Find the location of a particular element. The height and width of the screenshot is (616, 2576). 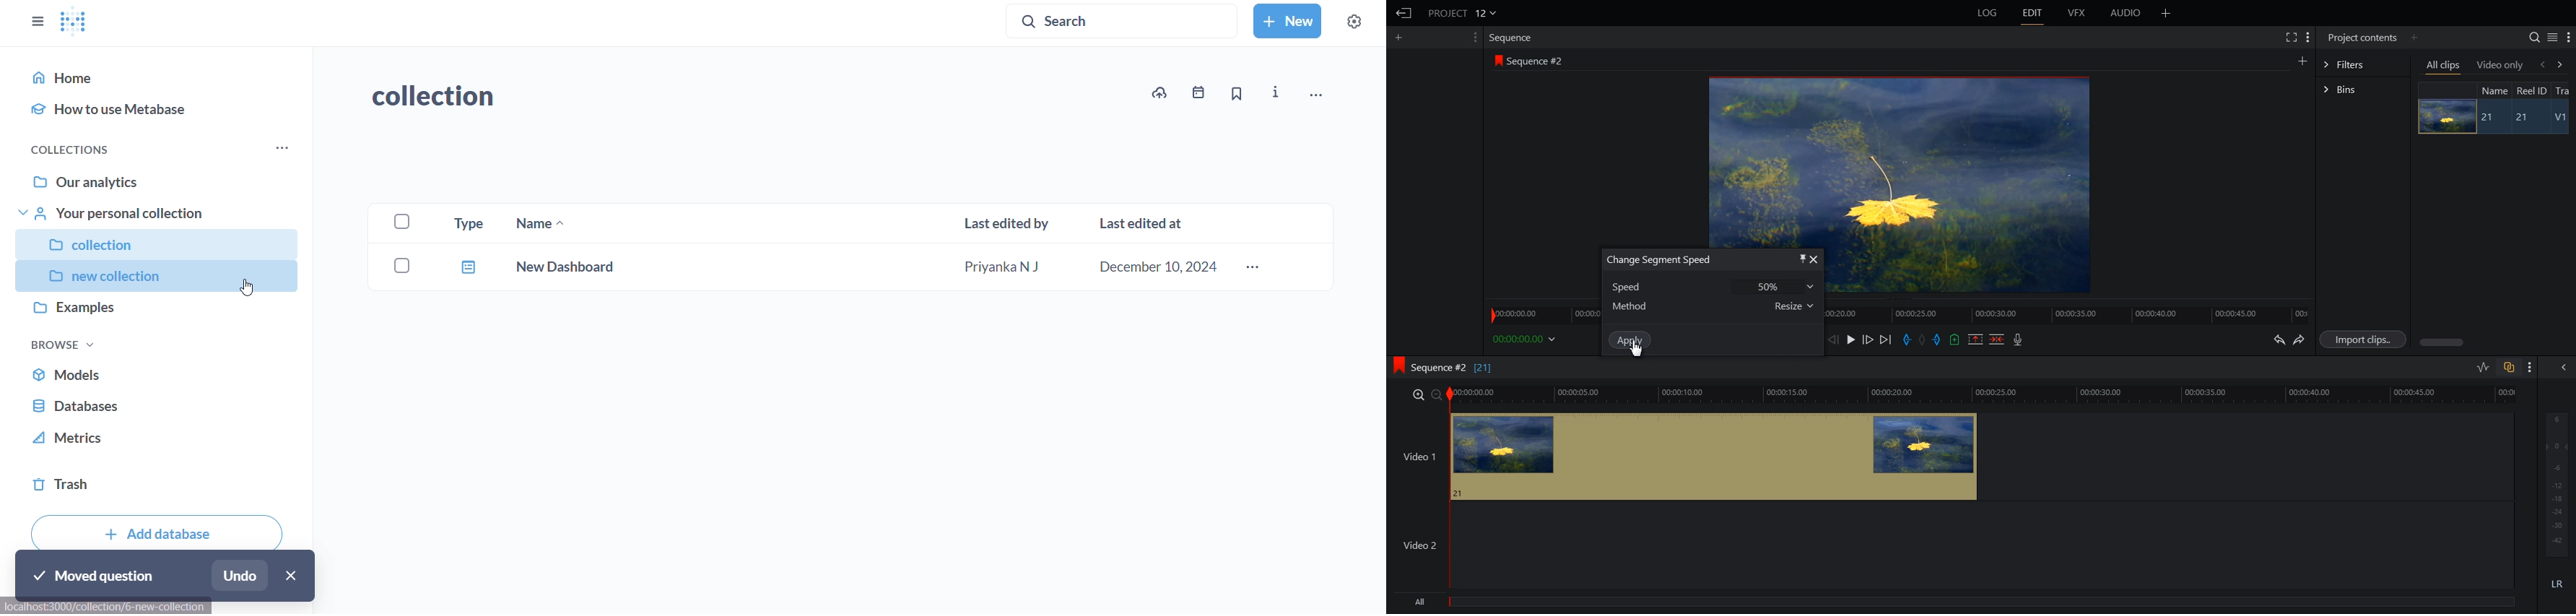

move,trash, and more is located at coordinates (1315, 97).